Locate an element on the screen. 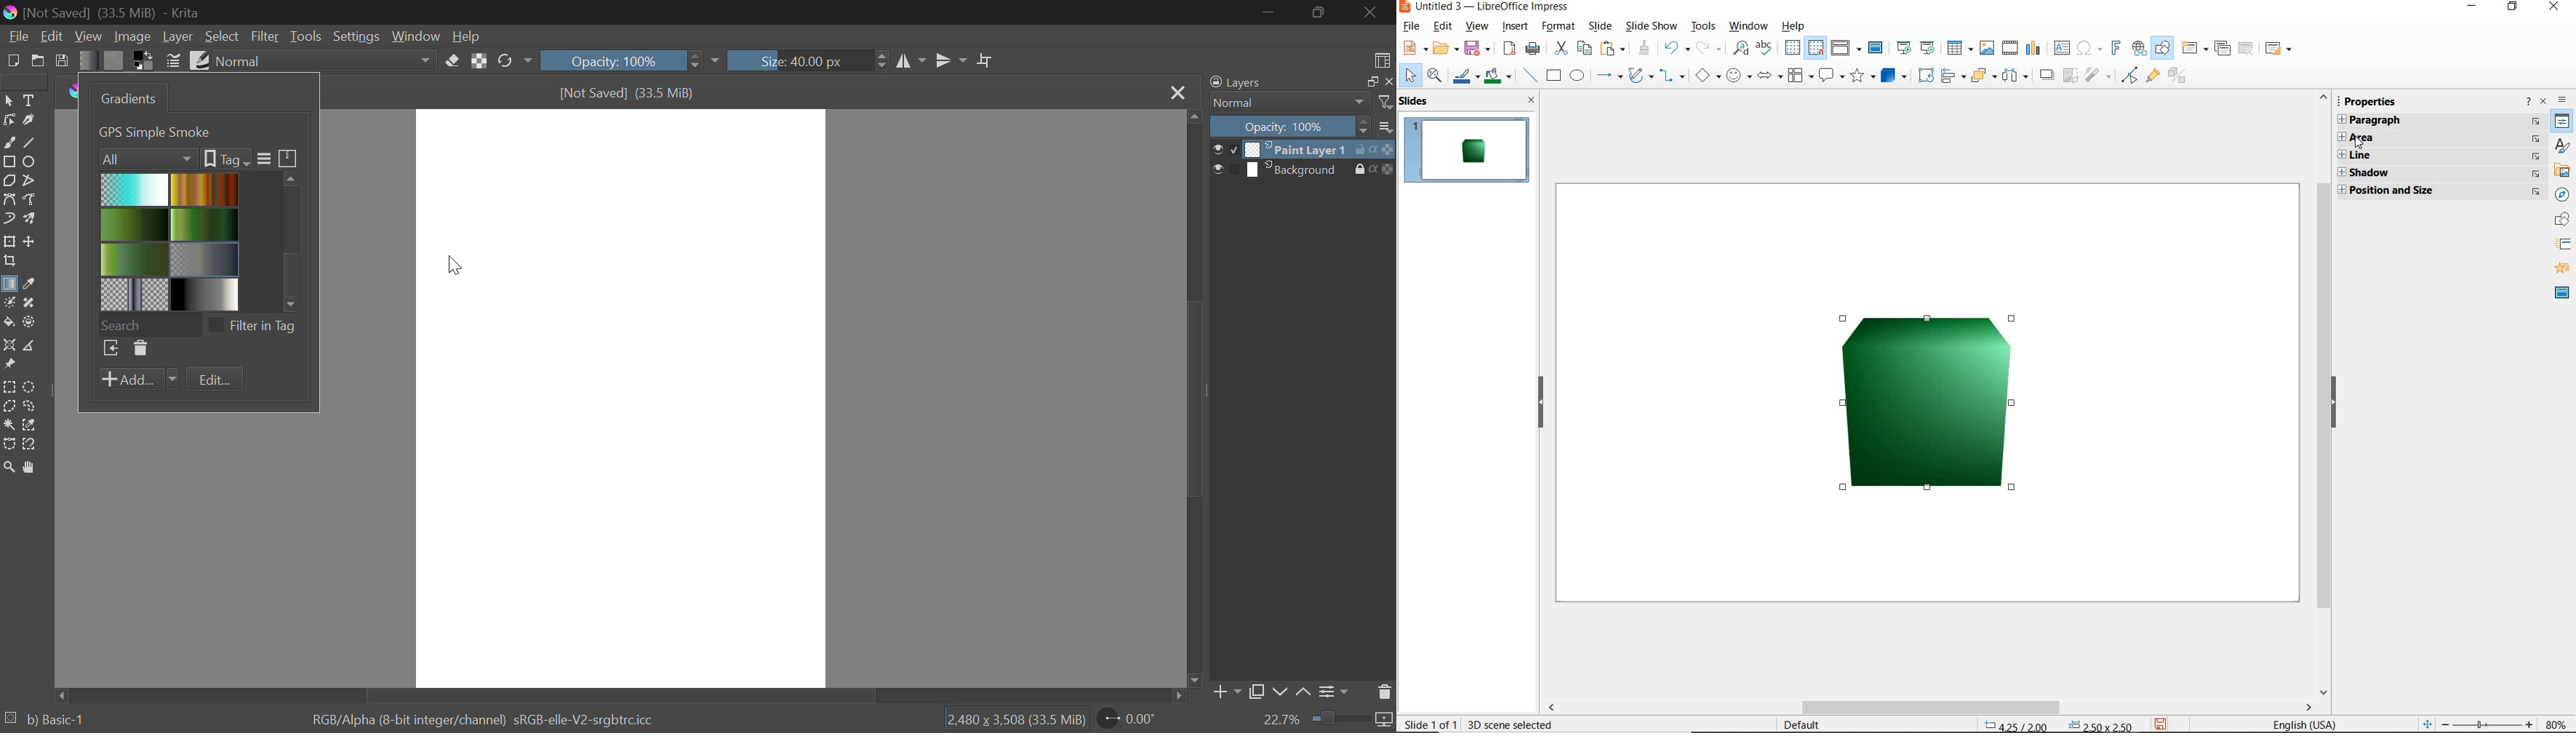 This screenshot has width=2576, height=756. TOGGLE EXTRUSION is located at coordinates (2179, 77).